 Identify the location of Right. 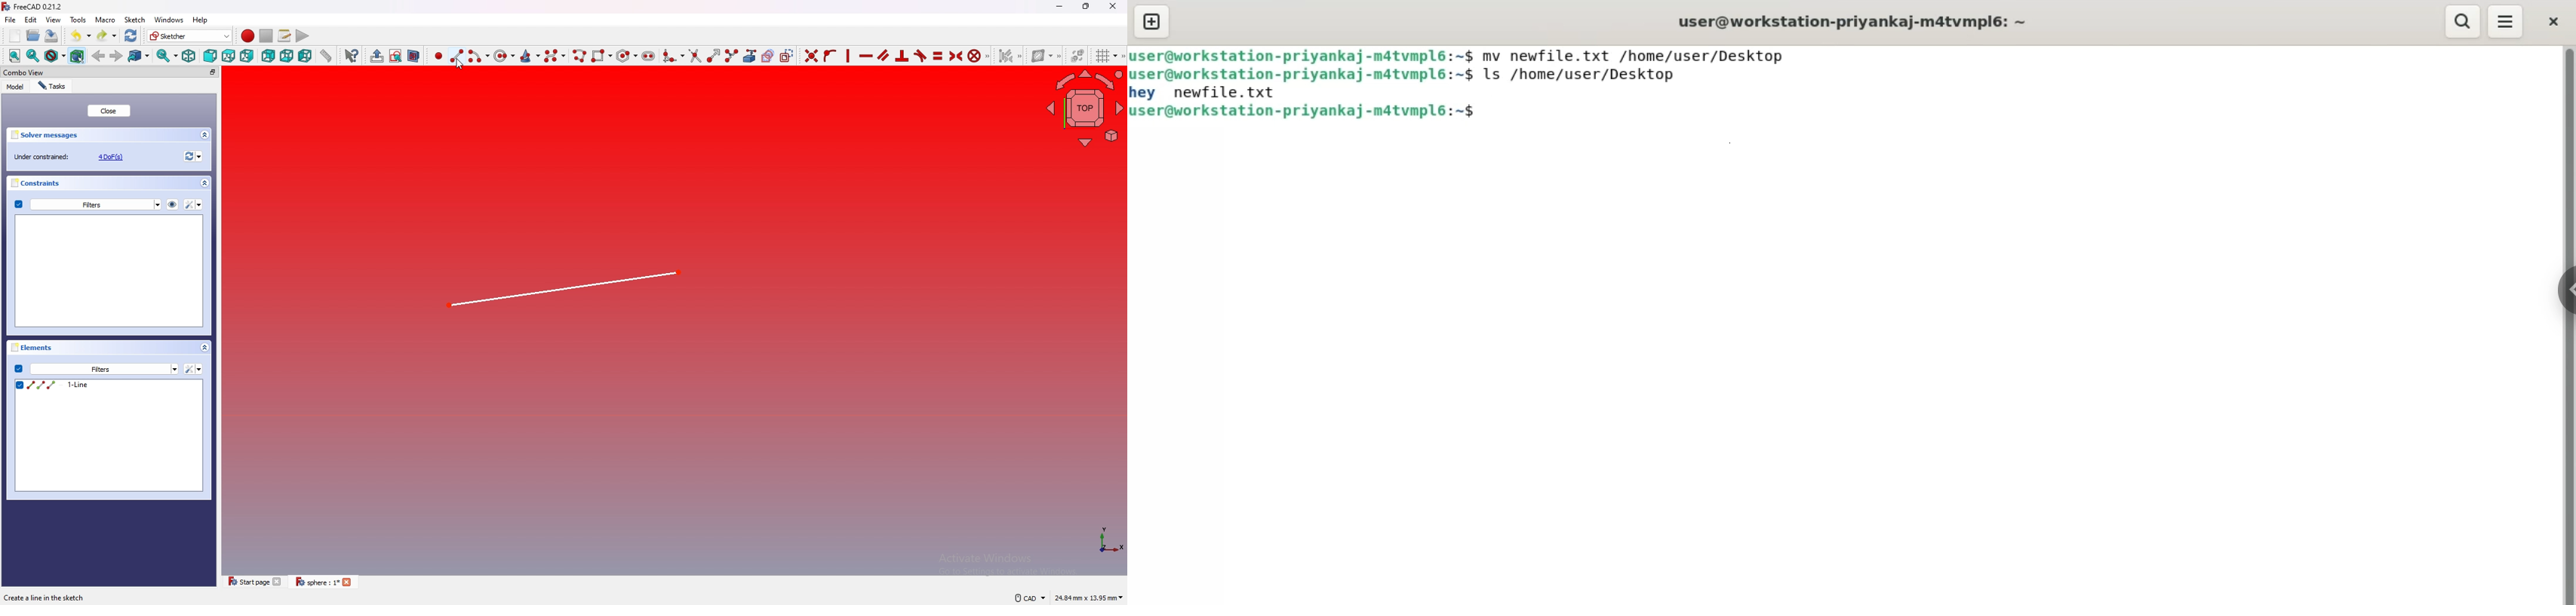
(247, 56).